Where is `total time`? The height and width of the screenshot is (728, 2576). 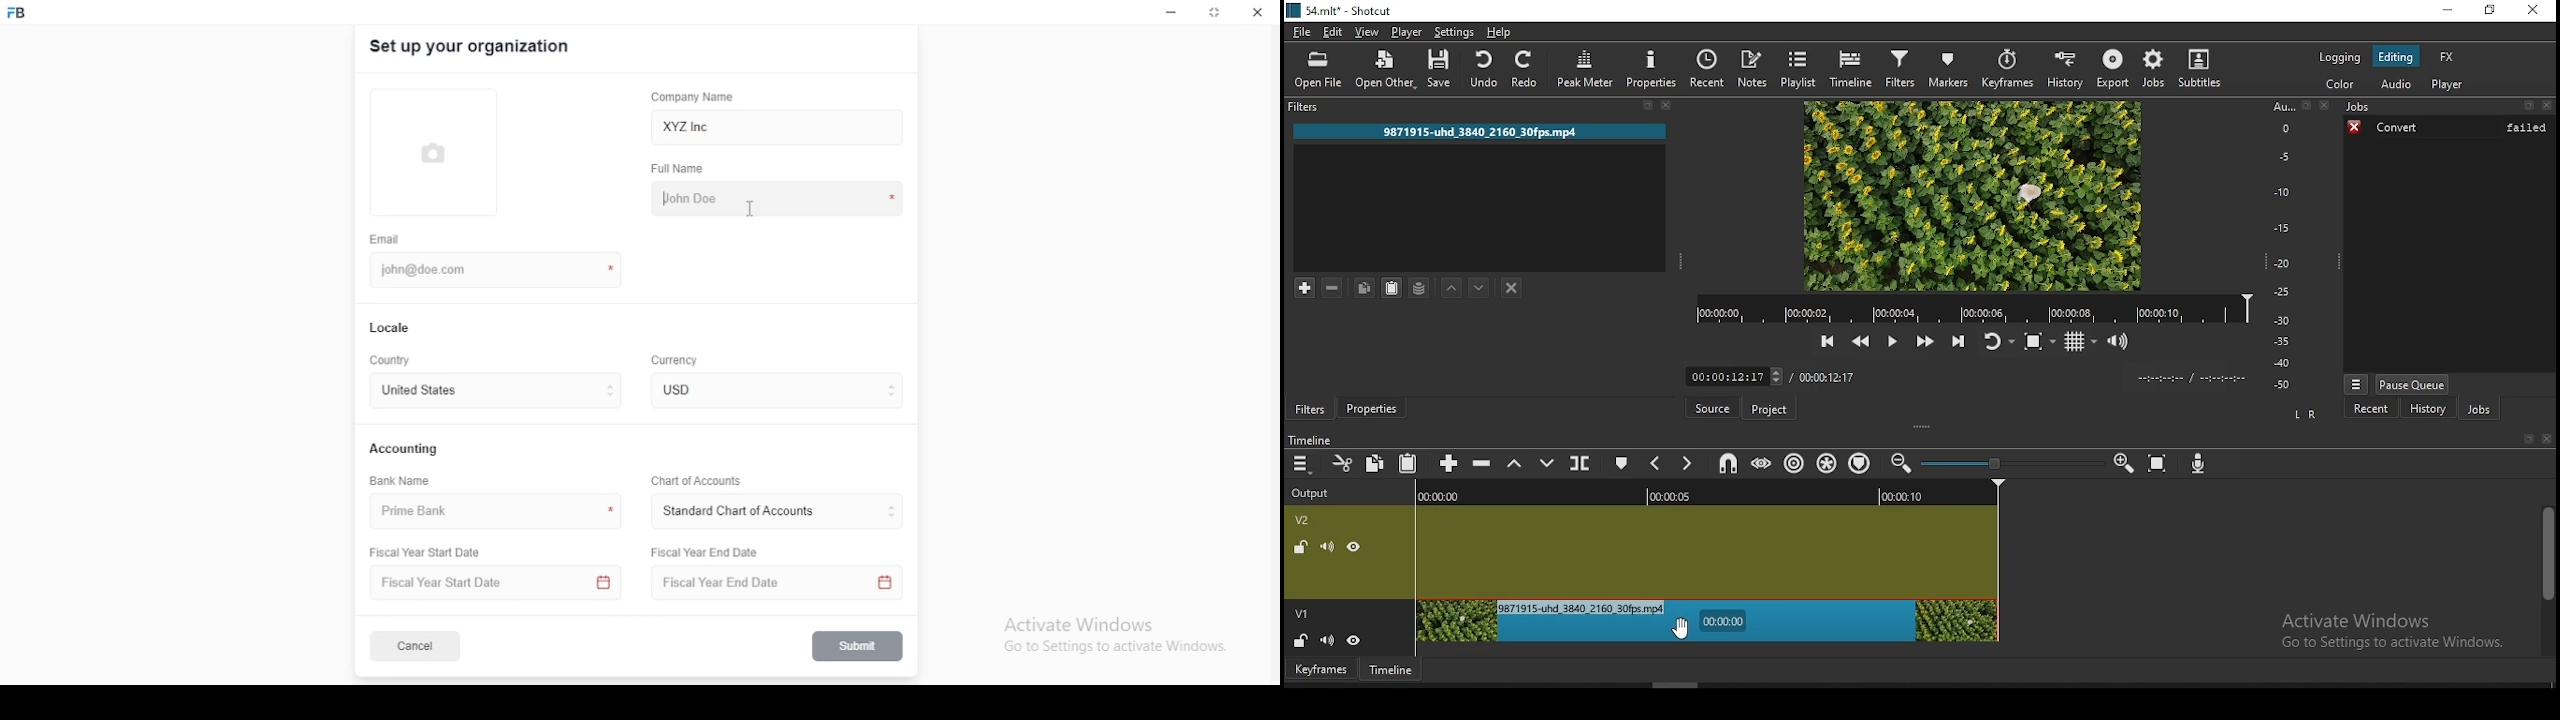 total time is located at coordinates (1827, 380).